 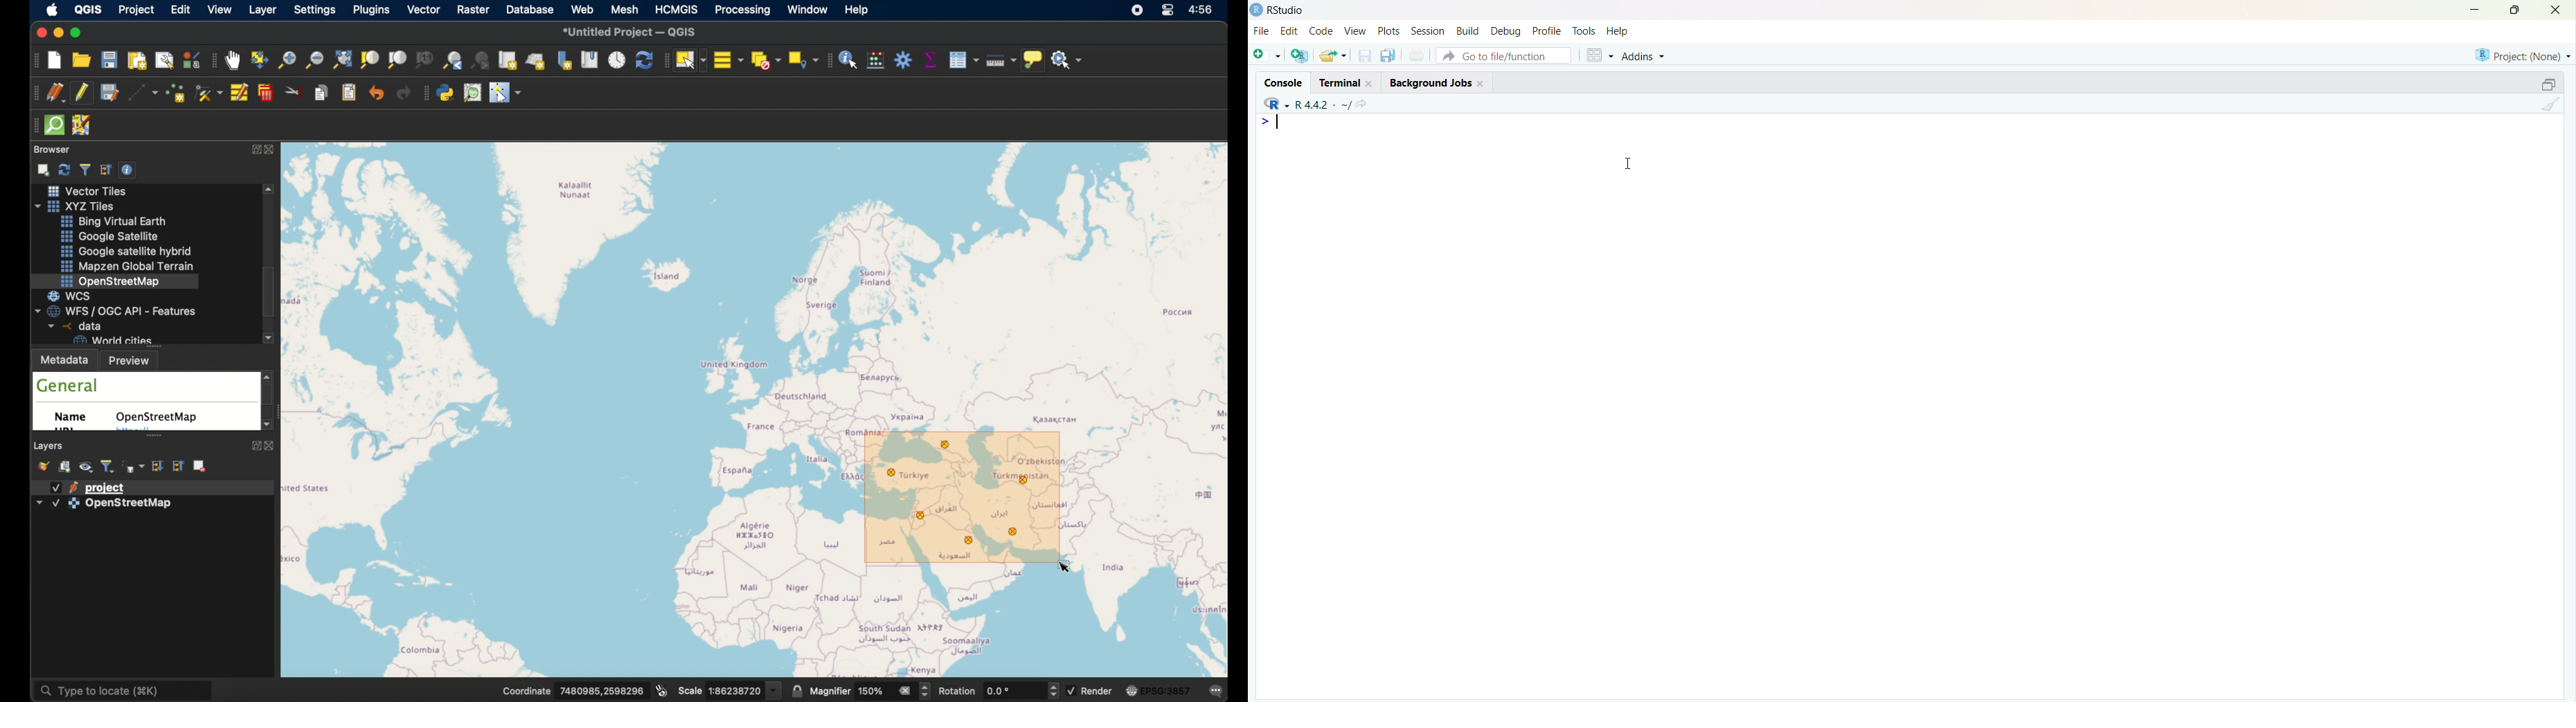 I want to click on project toolbar, so click(x=33, y=62).